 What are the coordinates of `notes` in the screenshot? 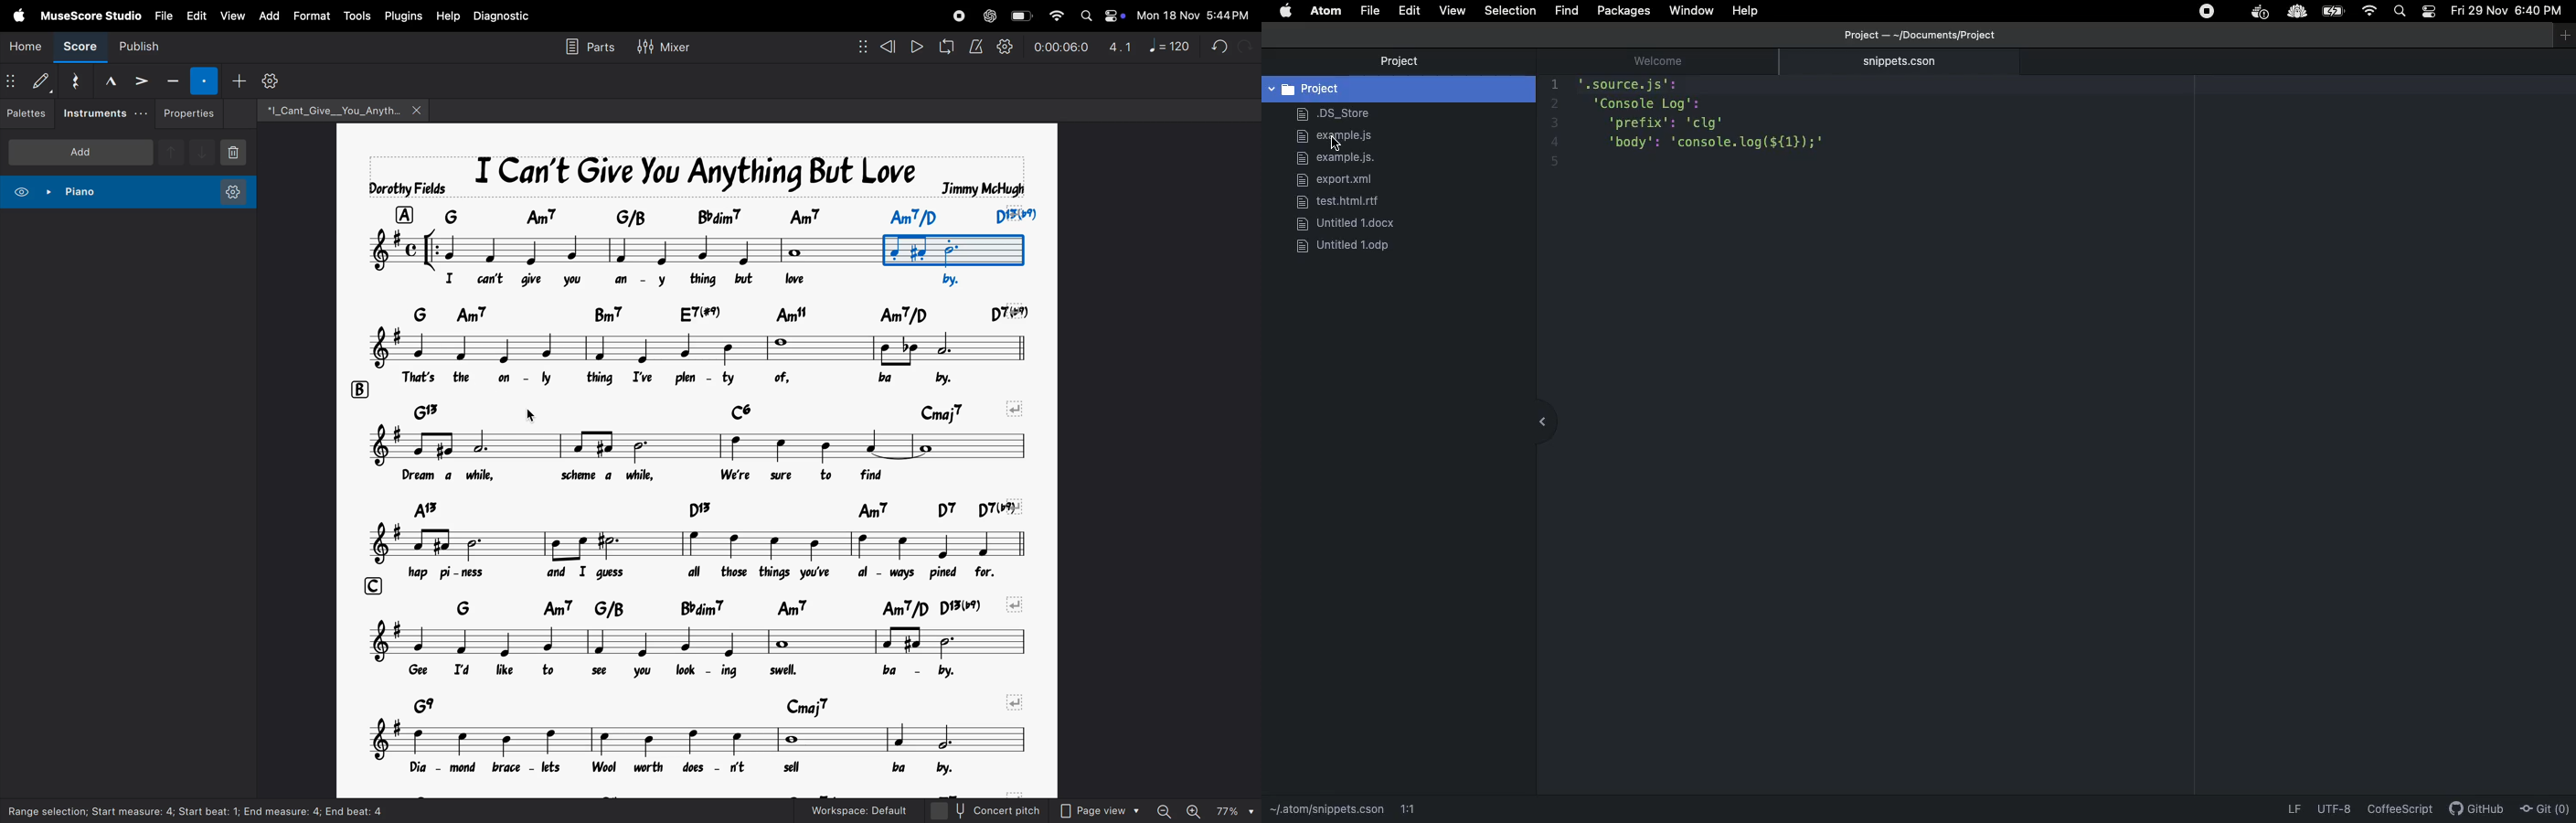 It's located at (694, 643).